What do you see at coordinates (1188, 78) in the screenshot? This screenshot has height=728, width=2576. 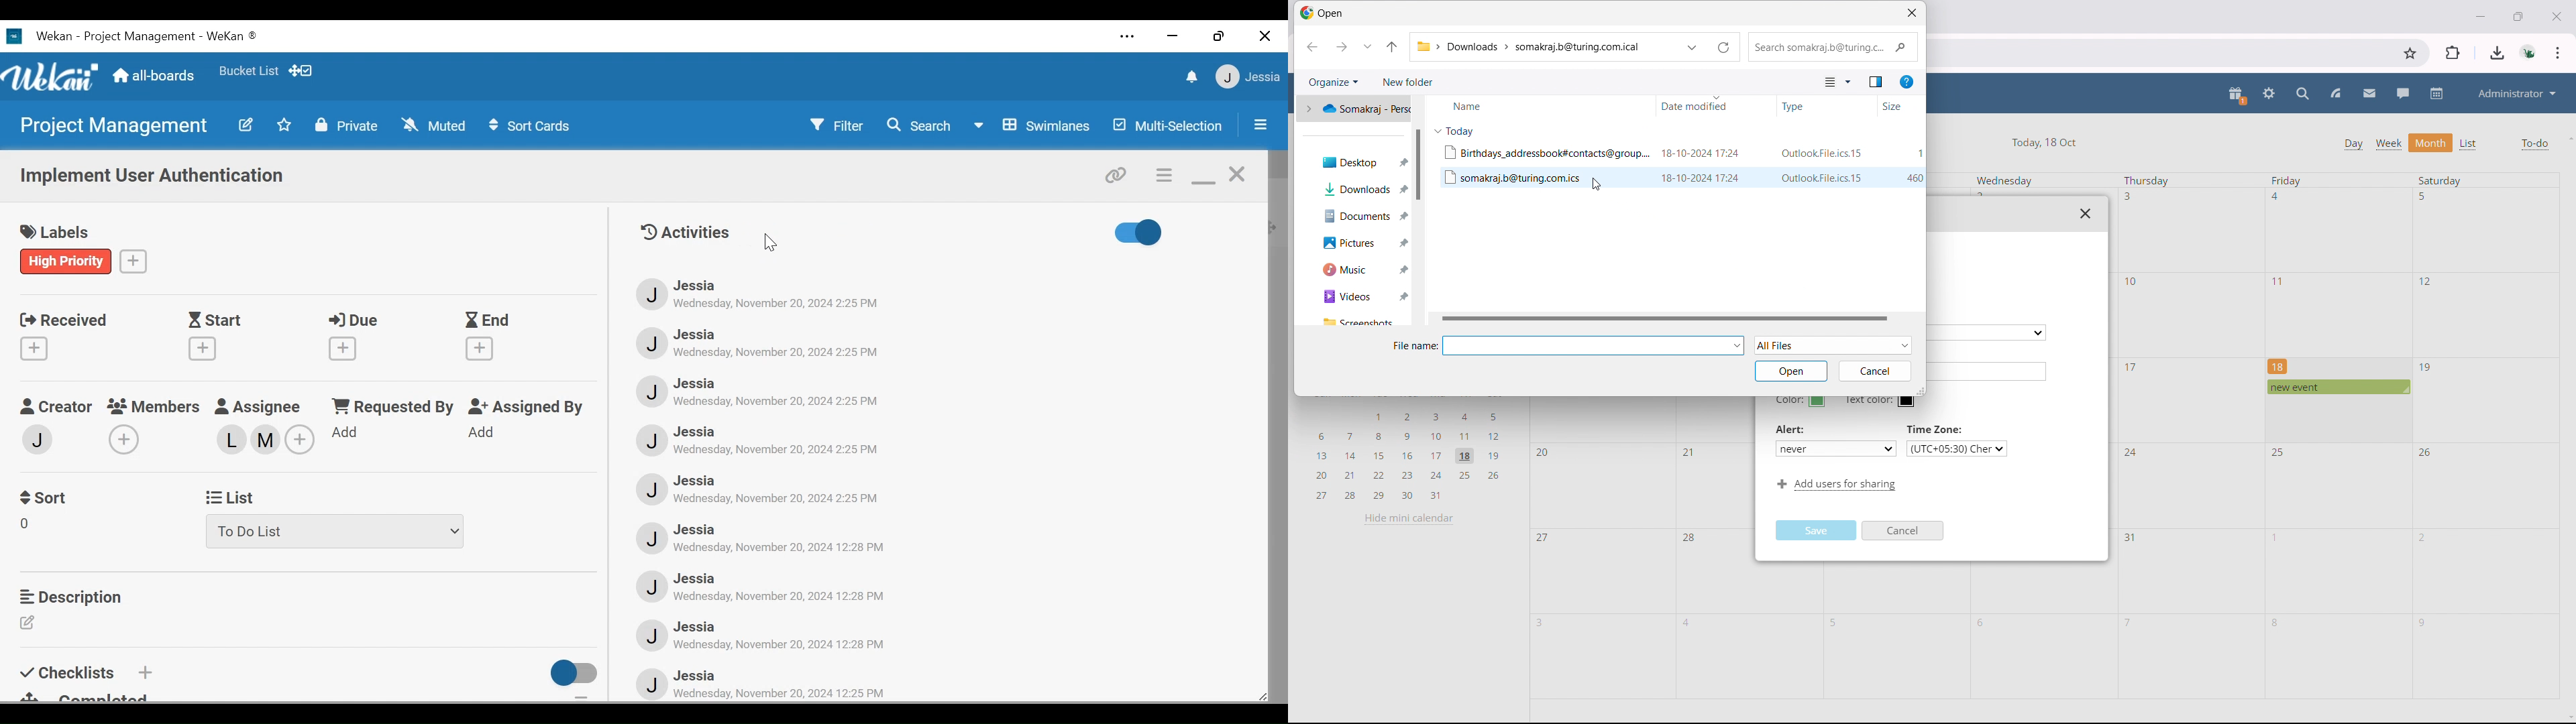 I see `notifications` at bounding box center [1188, 78].